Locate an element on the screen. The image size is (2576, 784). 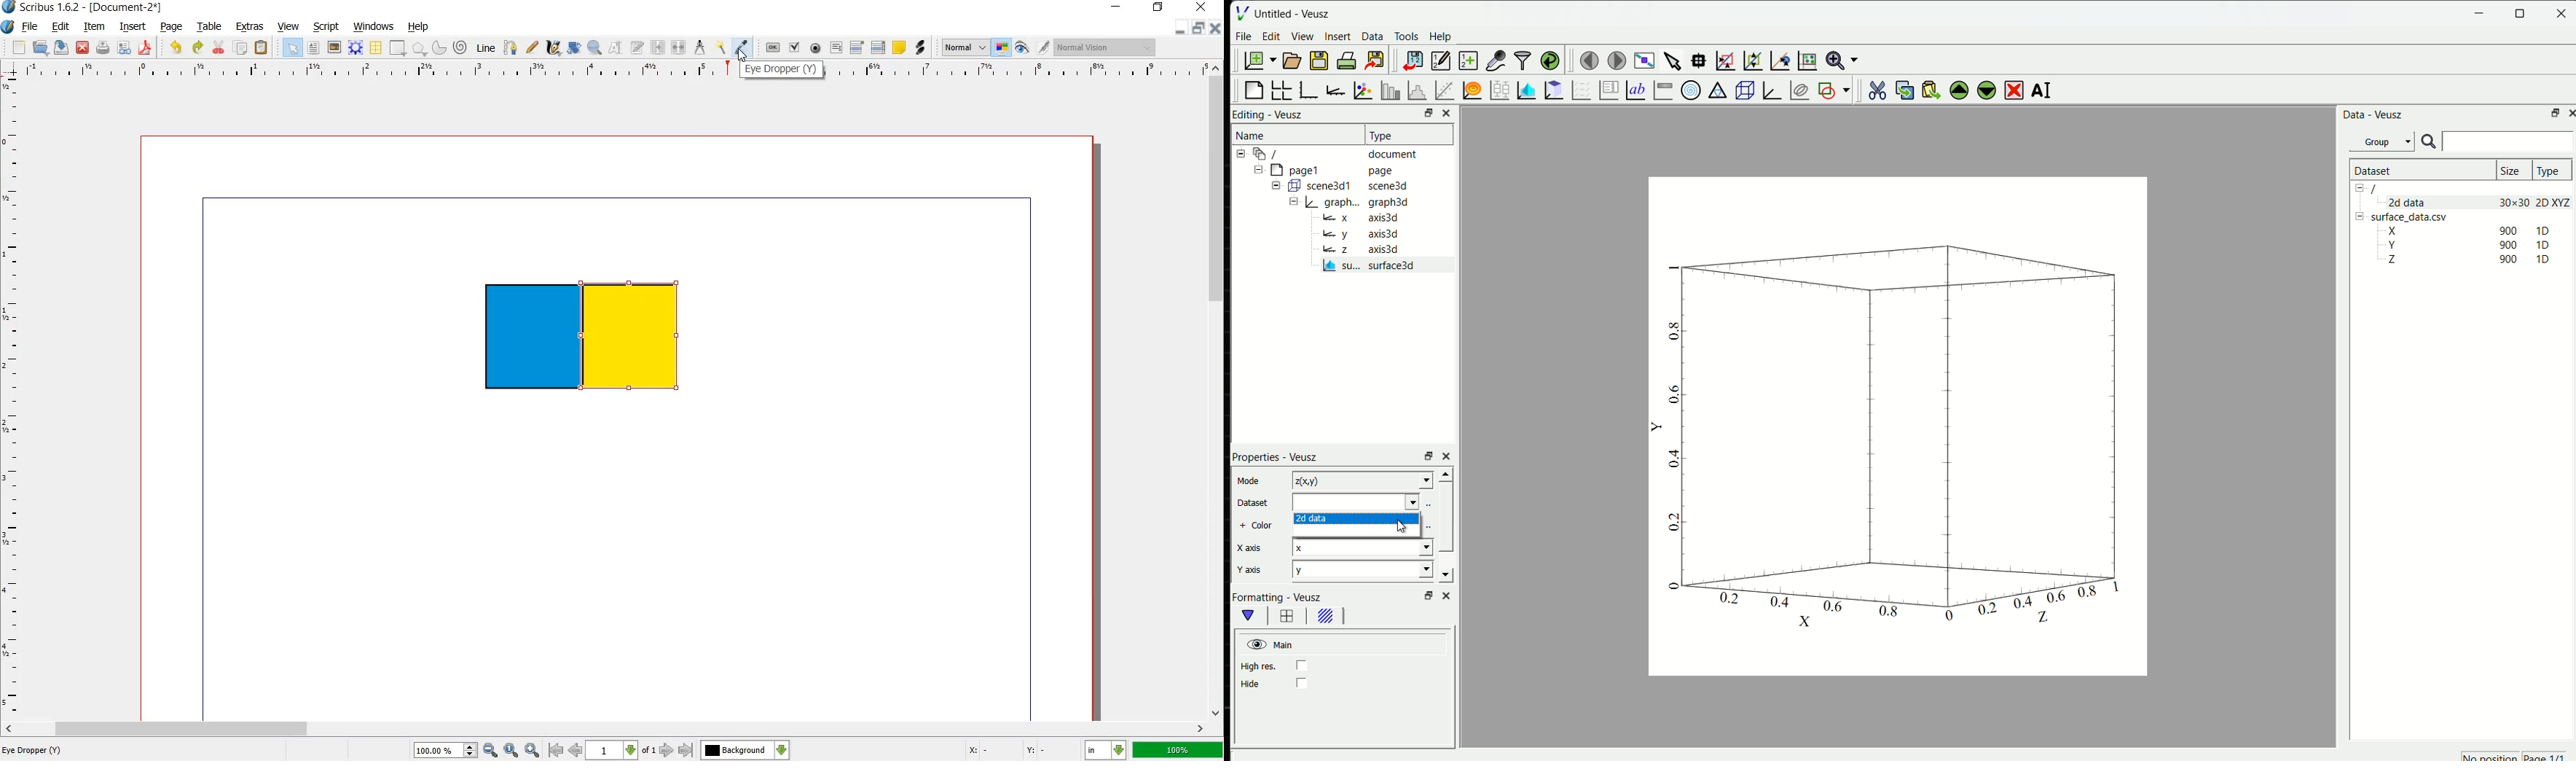
go to first page is located at coordinates (556, 750).